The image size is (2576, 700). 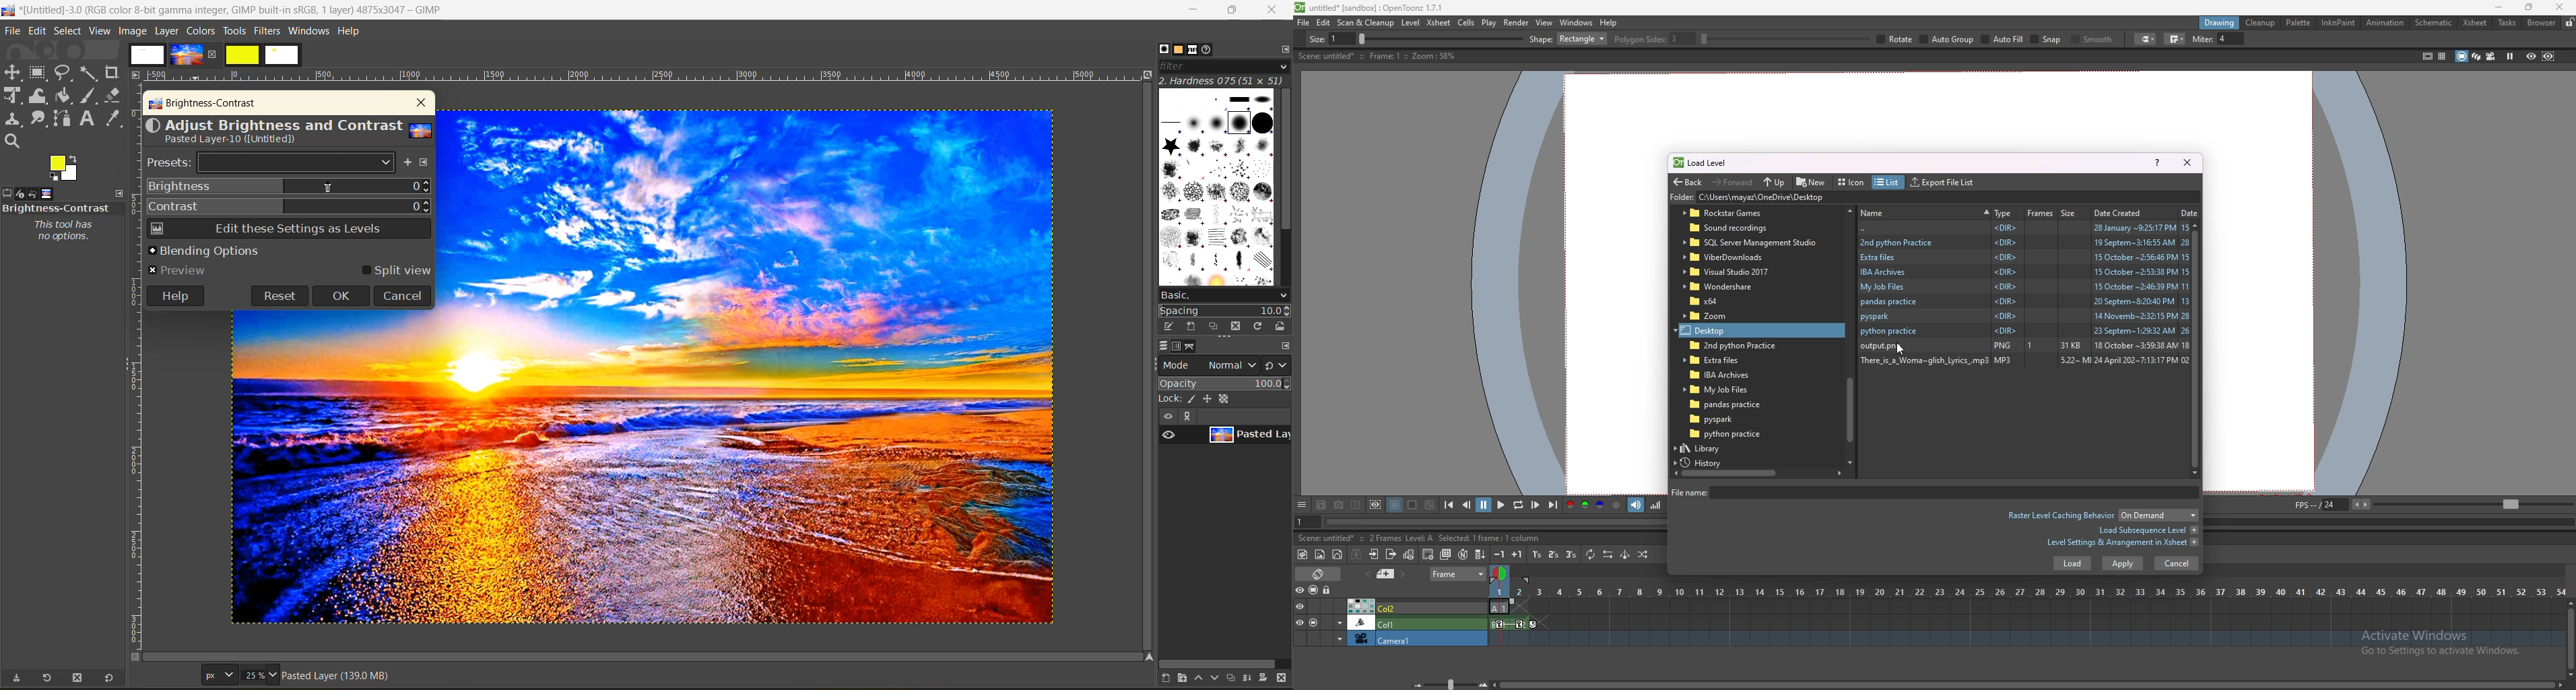 What do you see at coordinates (2571, 638) in the screenshot?
I see `scroll bar` at bounding box center [2571, 638].